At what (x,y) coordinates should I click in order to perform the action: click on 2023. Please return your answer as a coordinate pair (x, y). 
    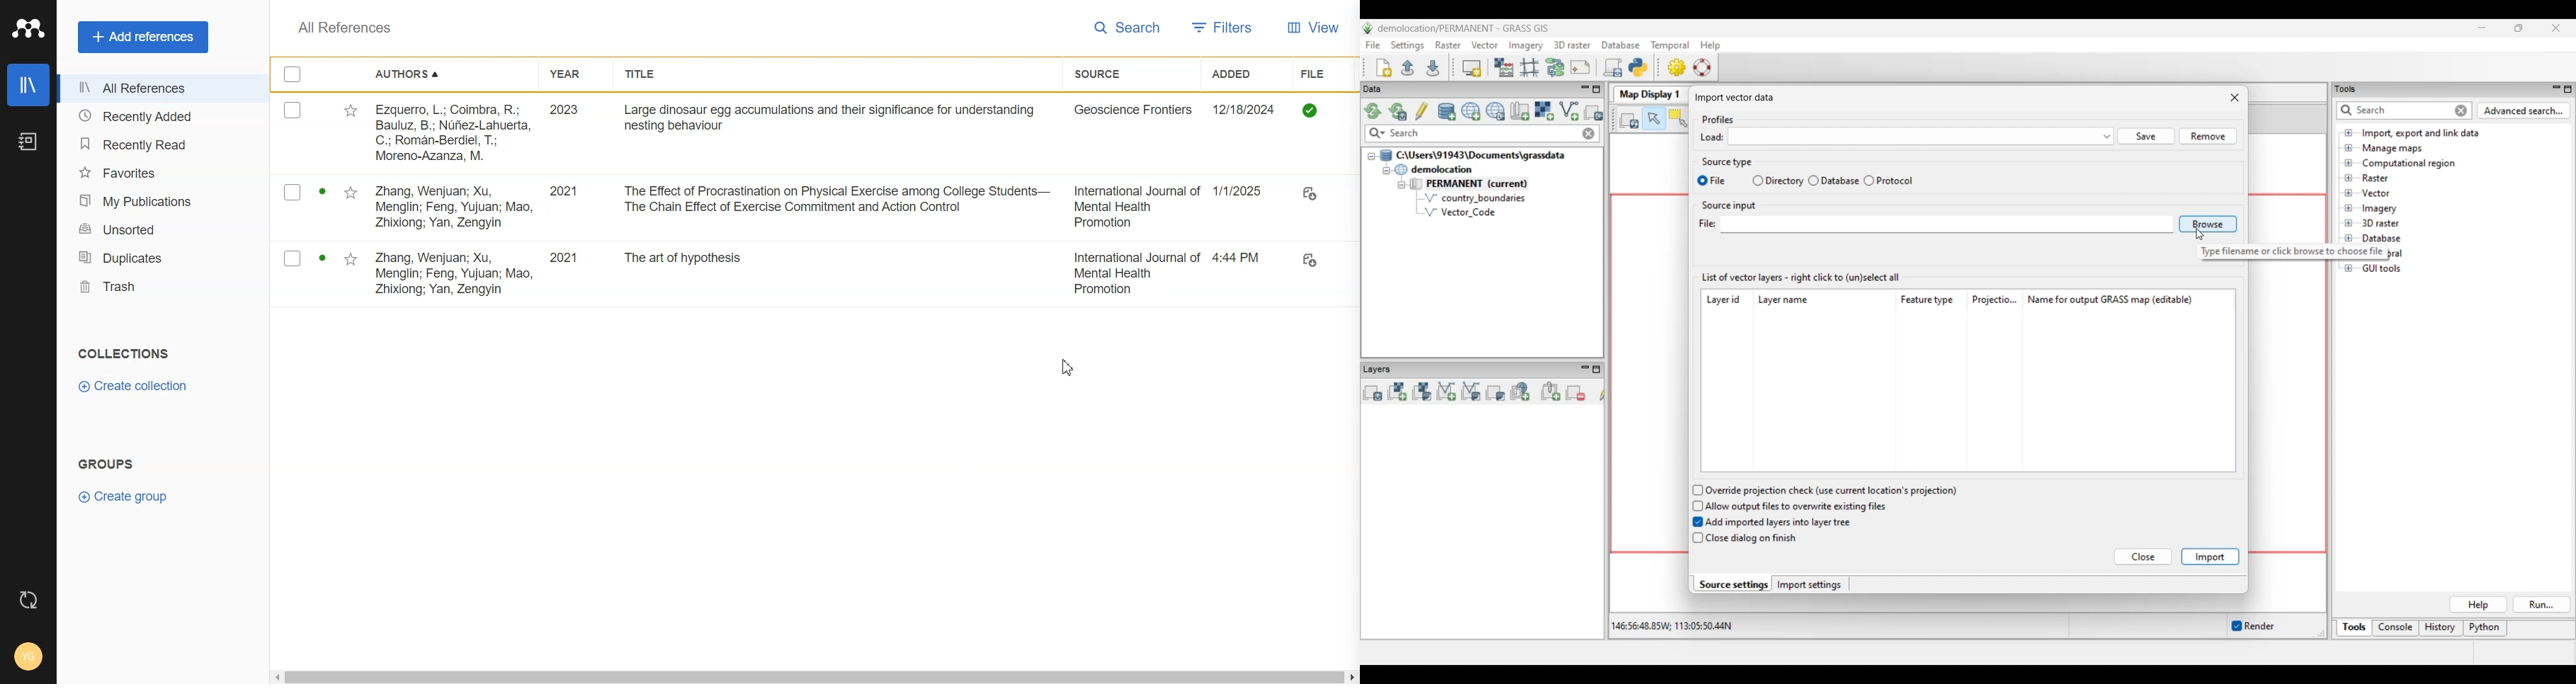
    Looking at the image, I should click on (565, 111).